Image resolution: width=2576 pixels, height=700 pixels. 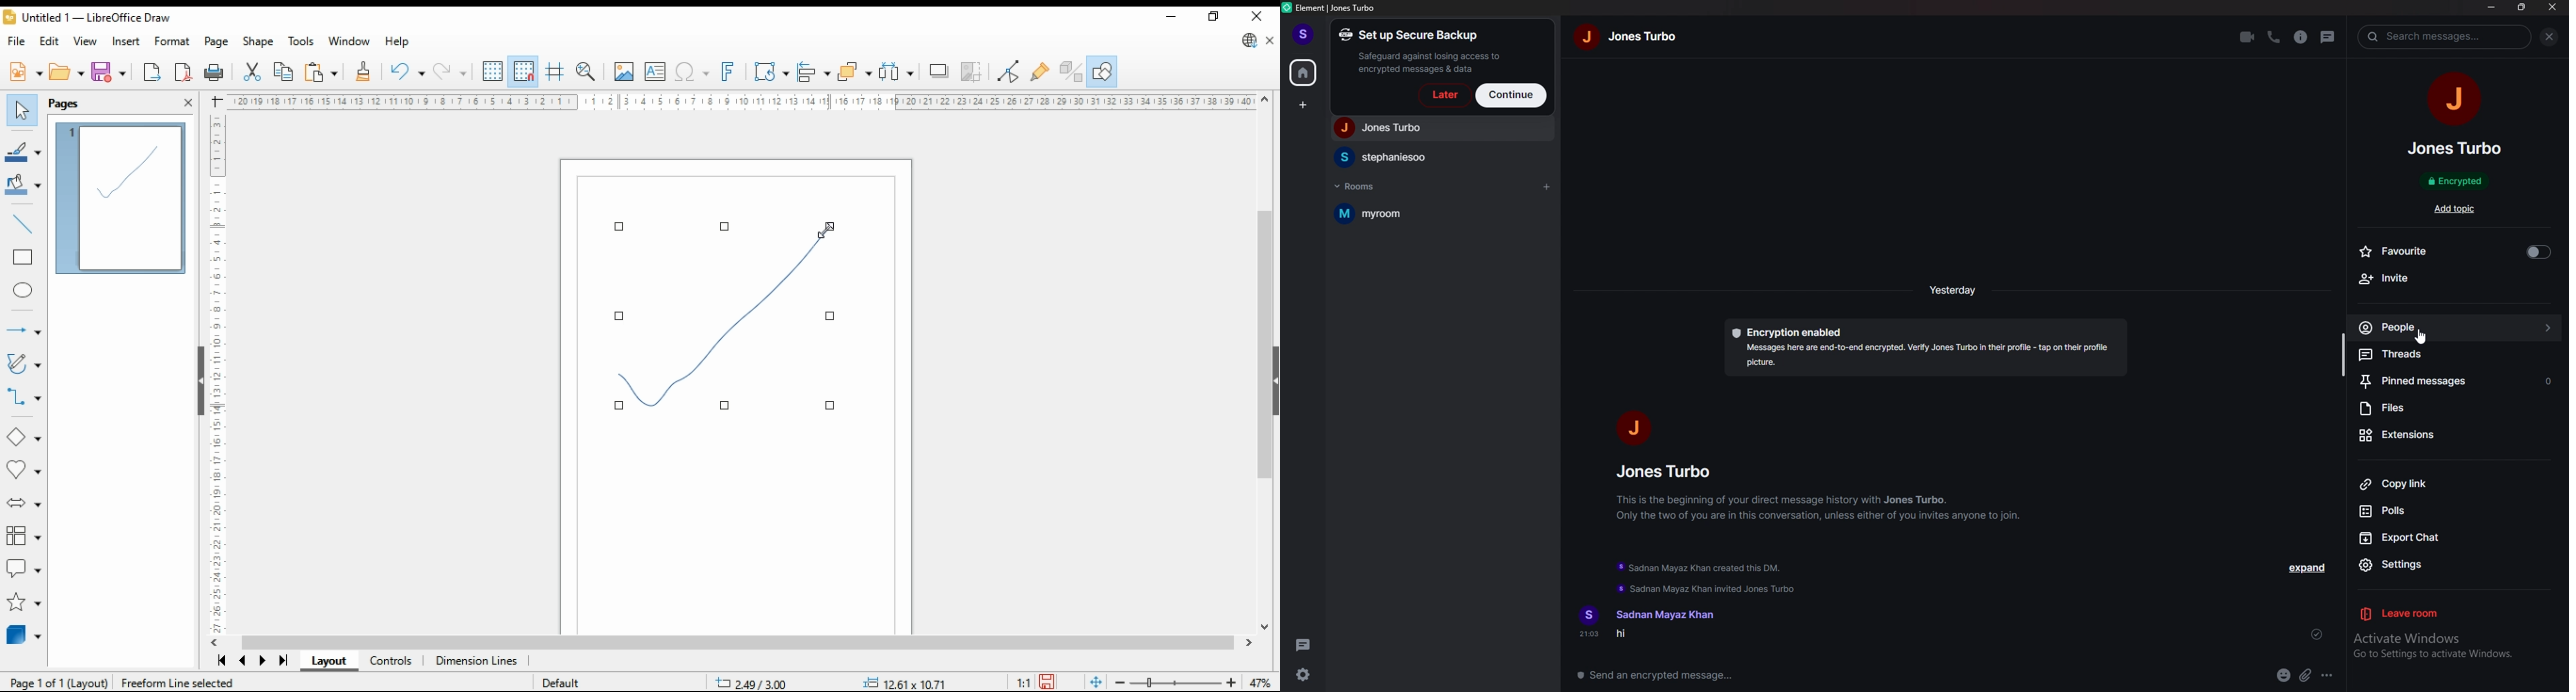 I want to click on ellipse, so click(x=22, y=292).